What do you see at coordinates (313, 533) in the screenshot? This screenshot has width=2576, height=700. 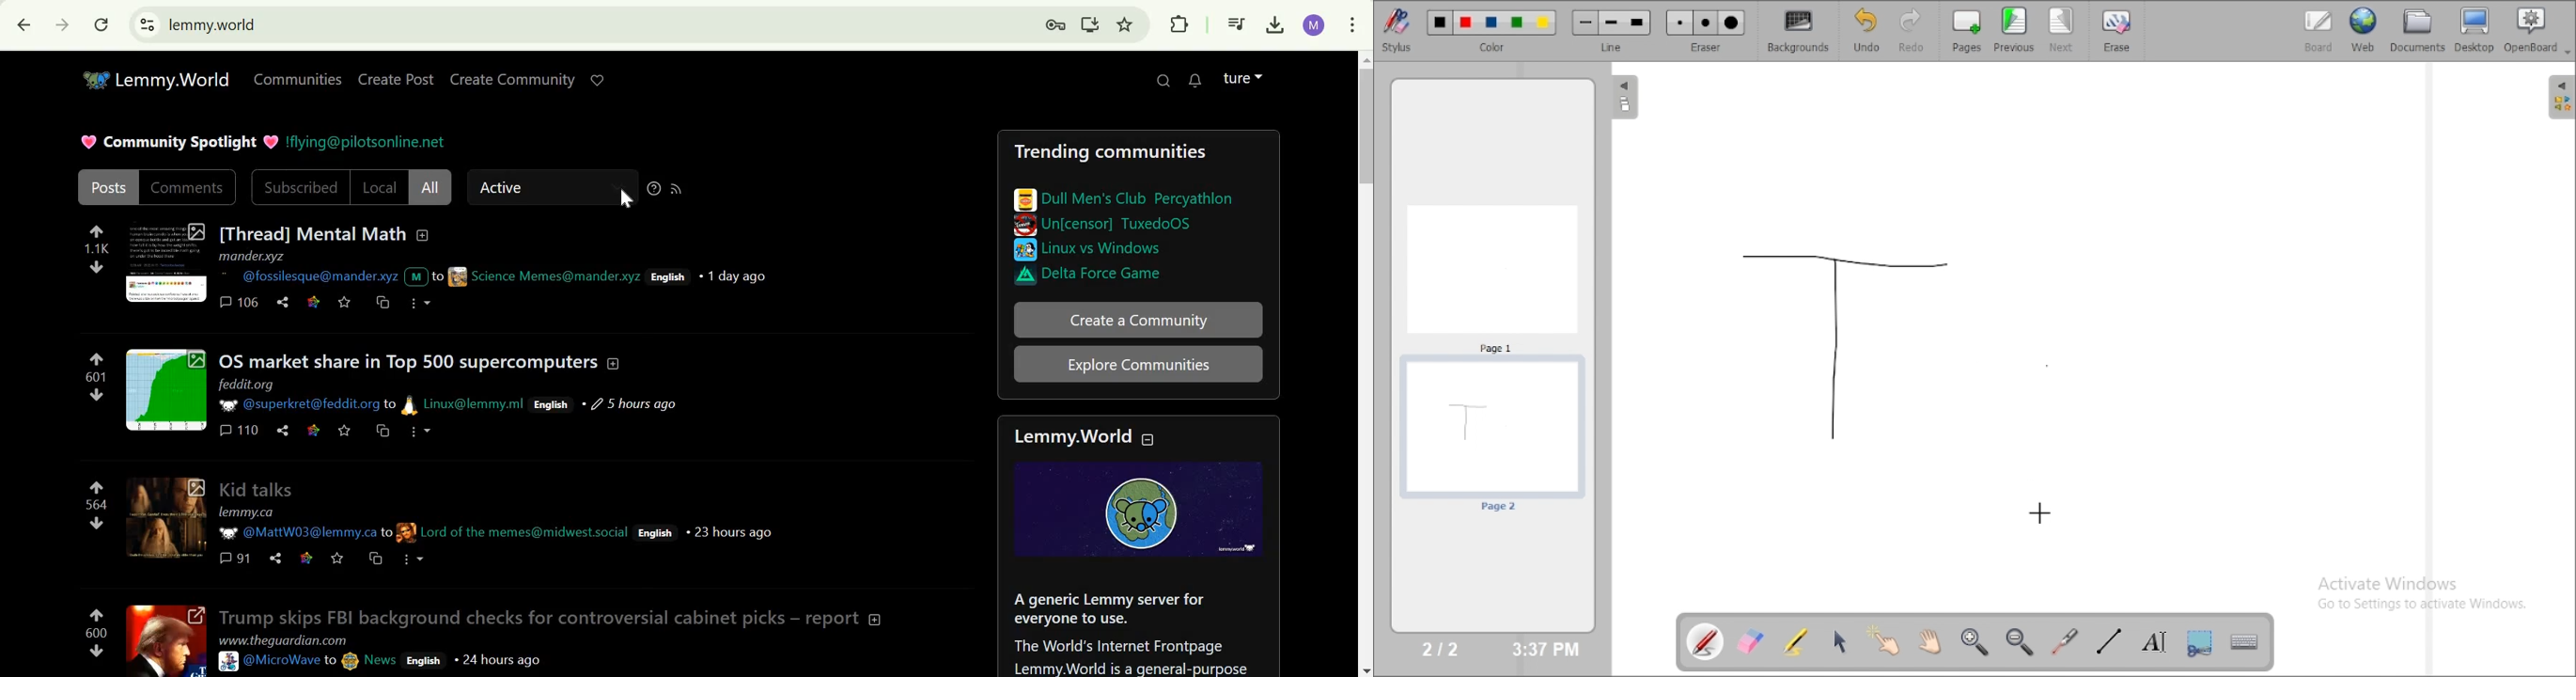 I see `@MattW03@lemmy.ca to` at bounding box center [313, 533].